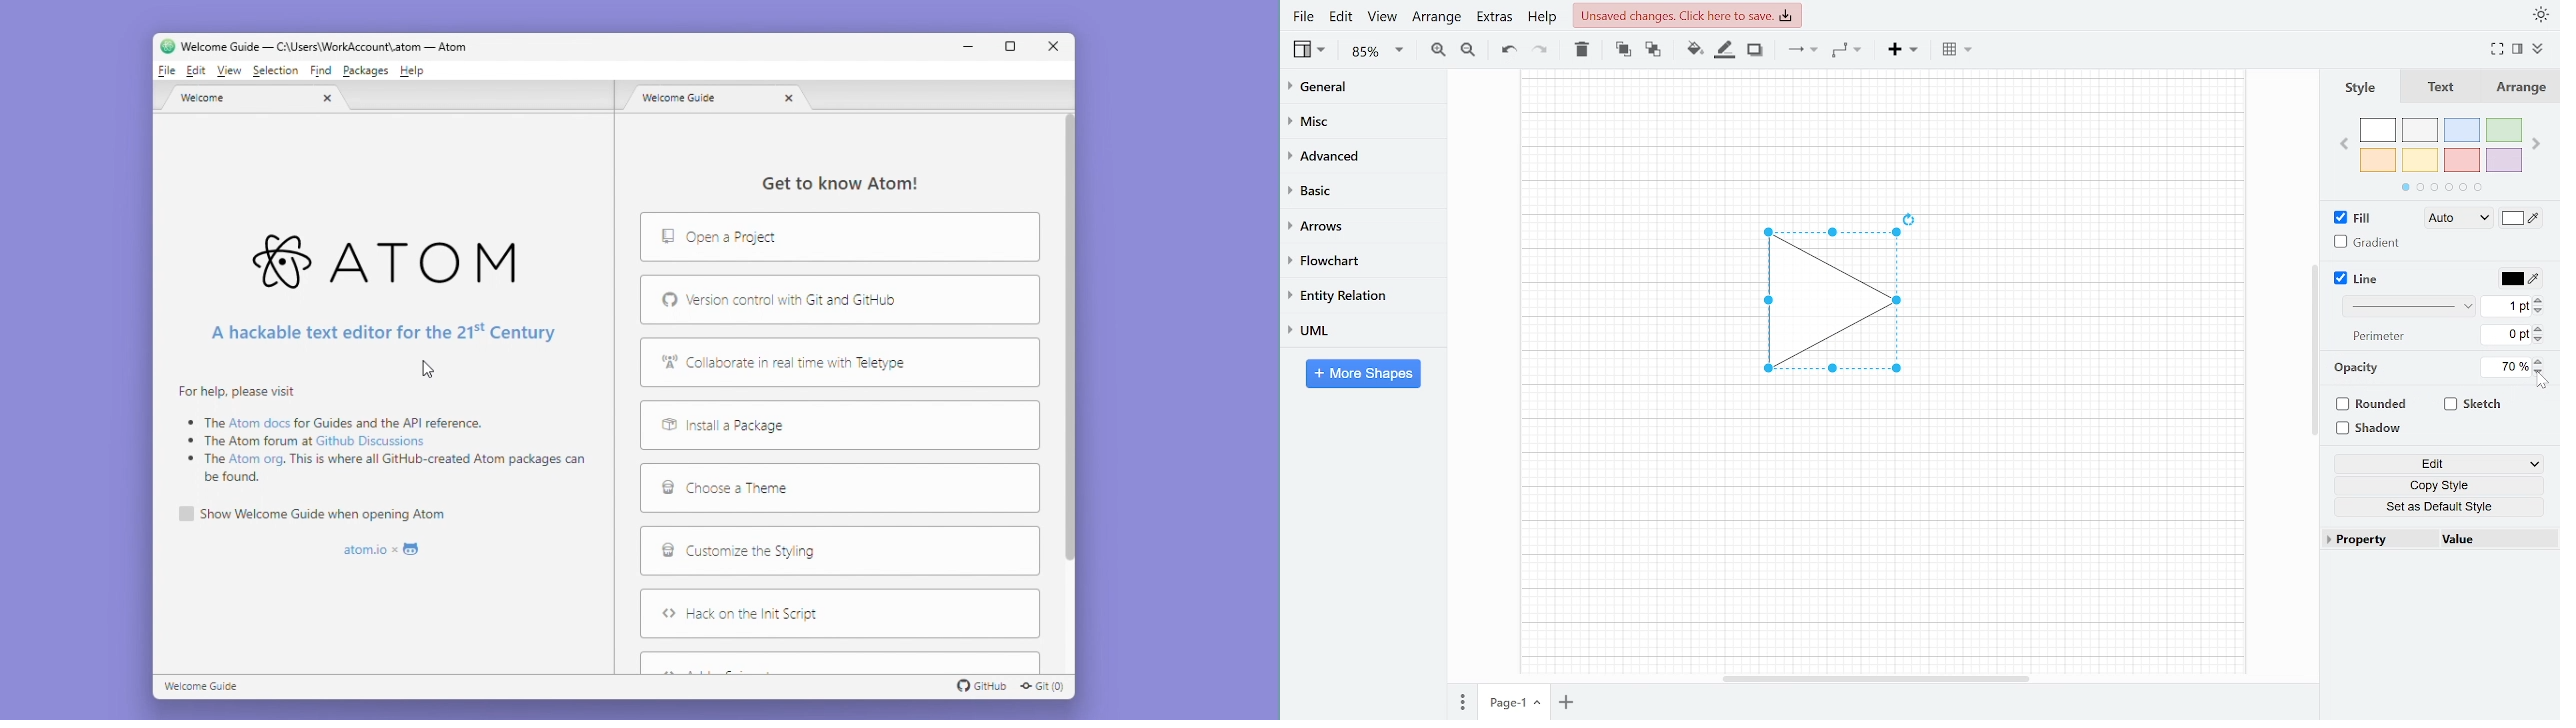 The width and height of the screenshot is (2576, 728). What do you see at coordinates (1355, 261) in the screenshot?
I see `Flowchart` at bounding box center [1355, 261].